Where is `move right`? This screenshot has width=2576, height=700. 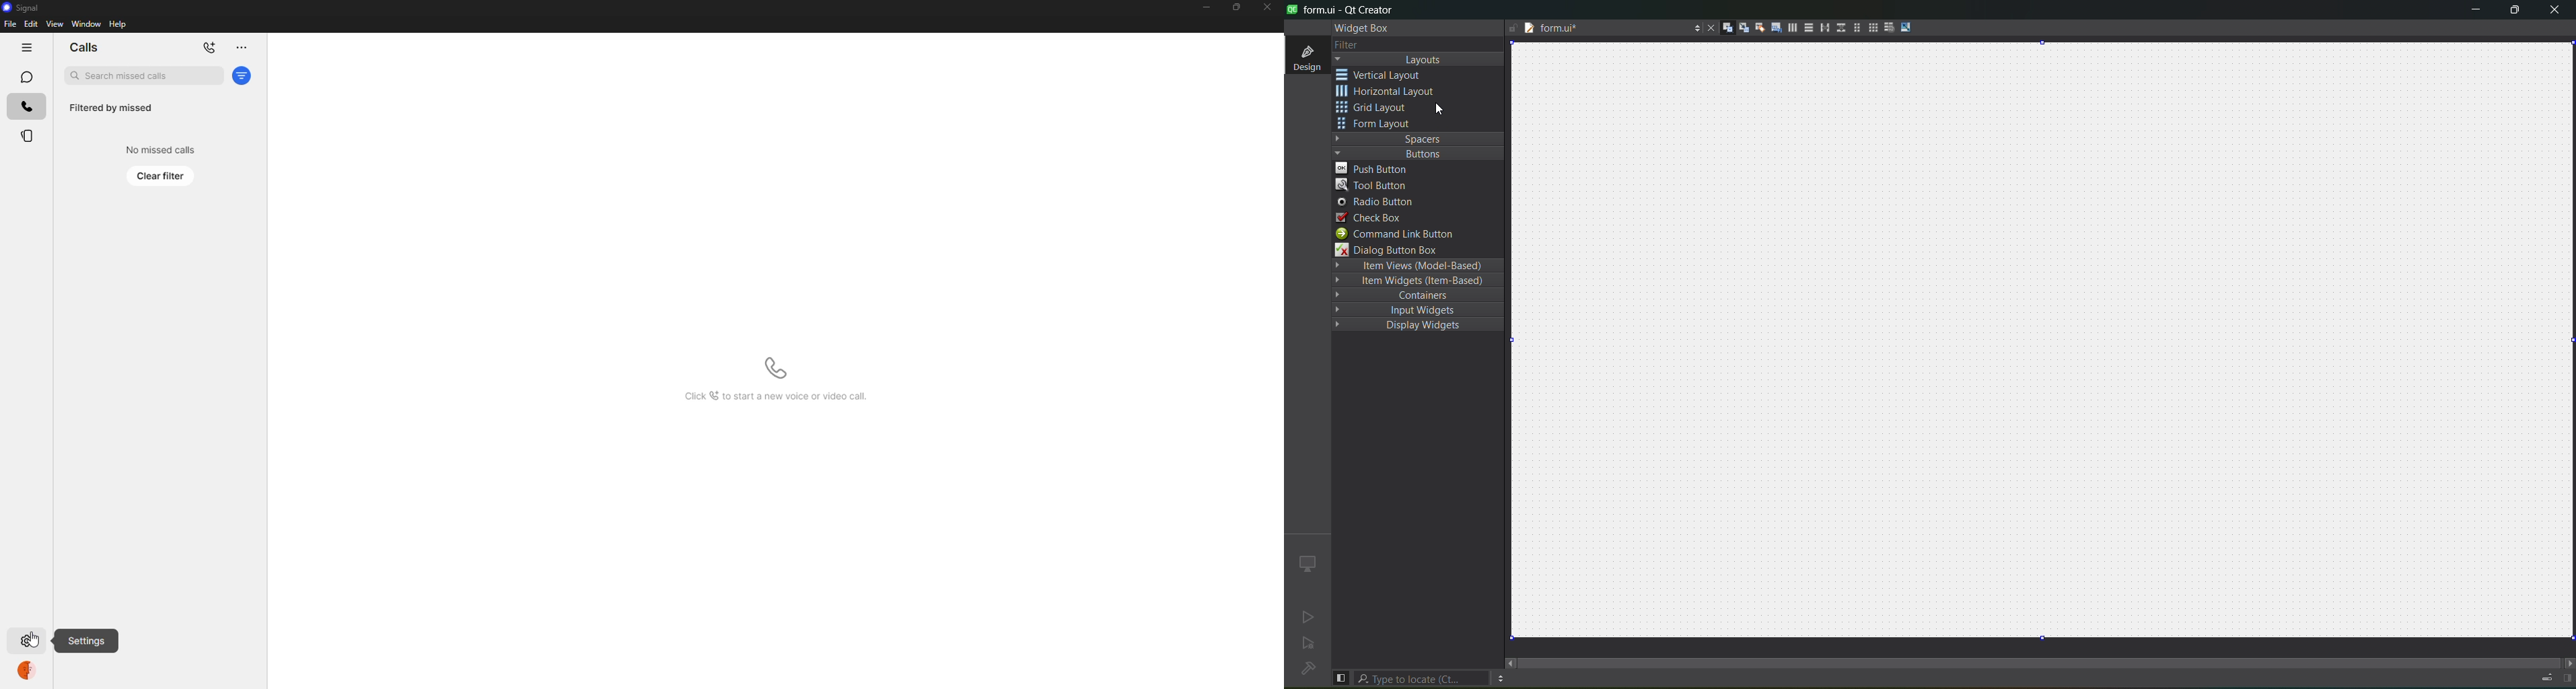
move right is located at coordinates (2567, 661).